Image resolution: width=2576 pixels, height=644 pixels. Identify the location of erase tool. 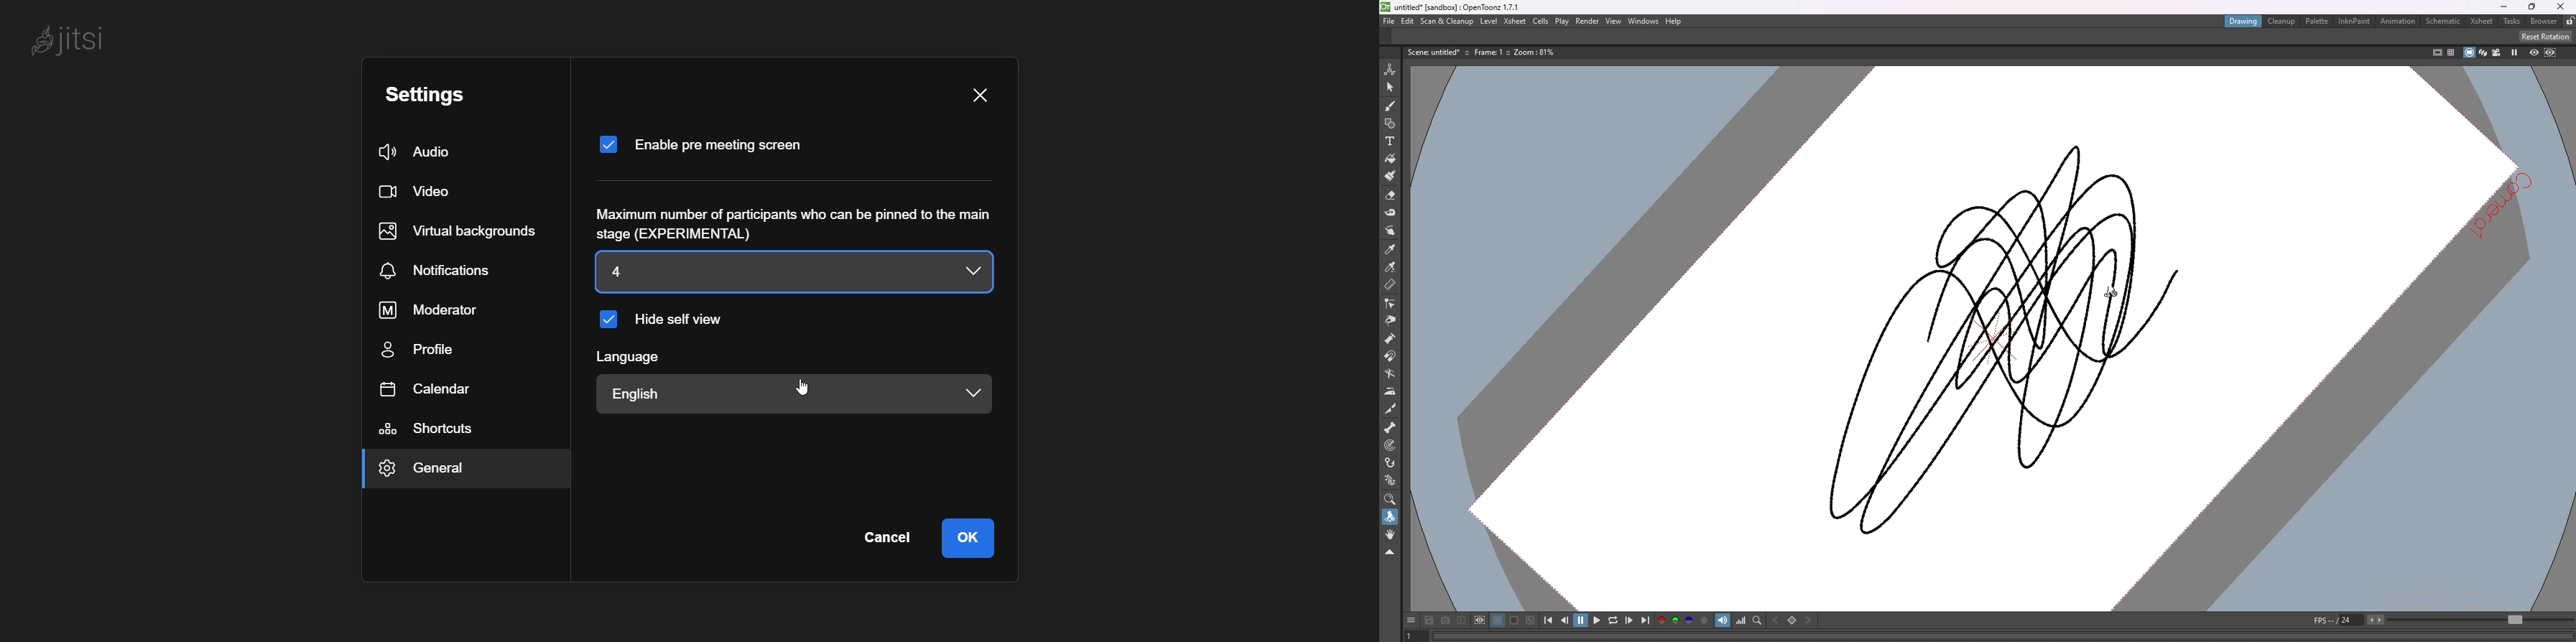
(1391, 194).